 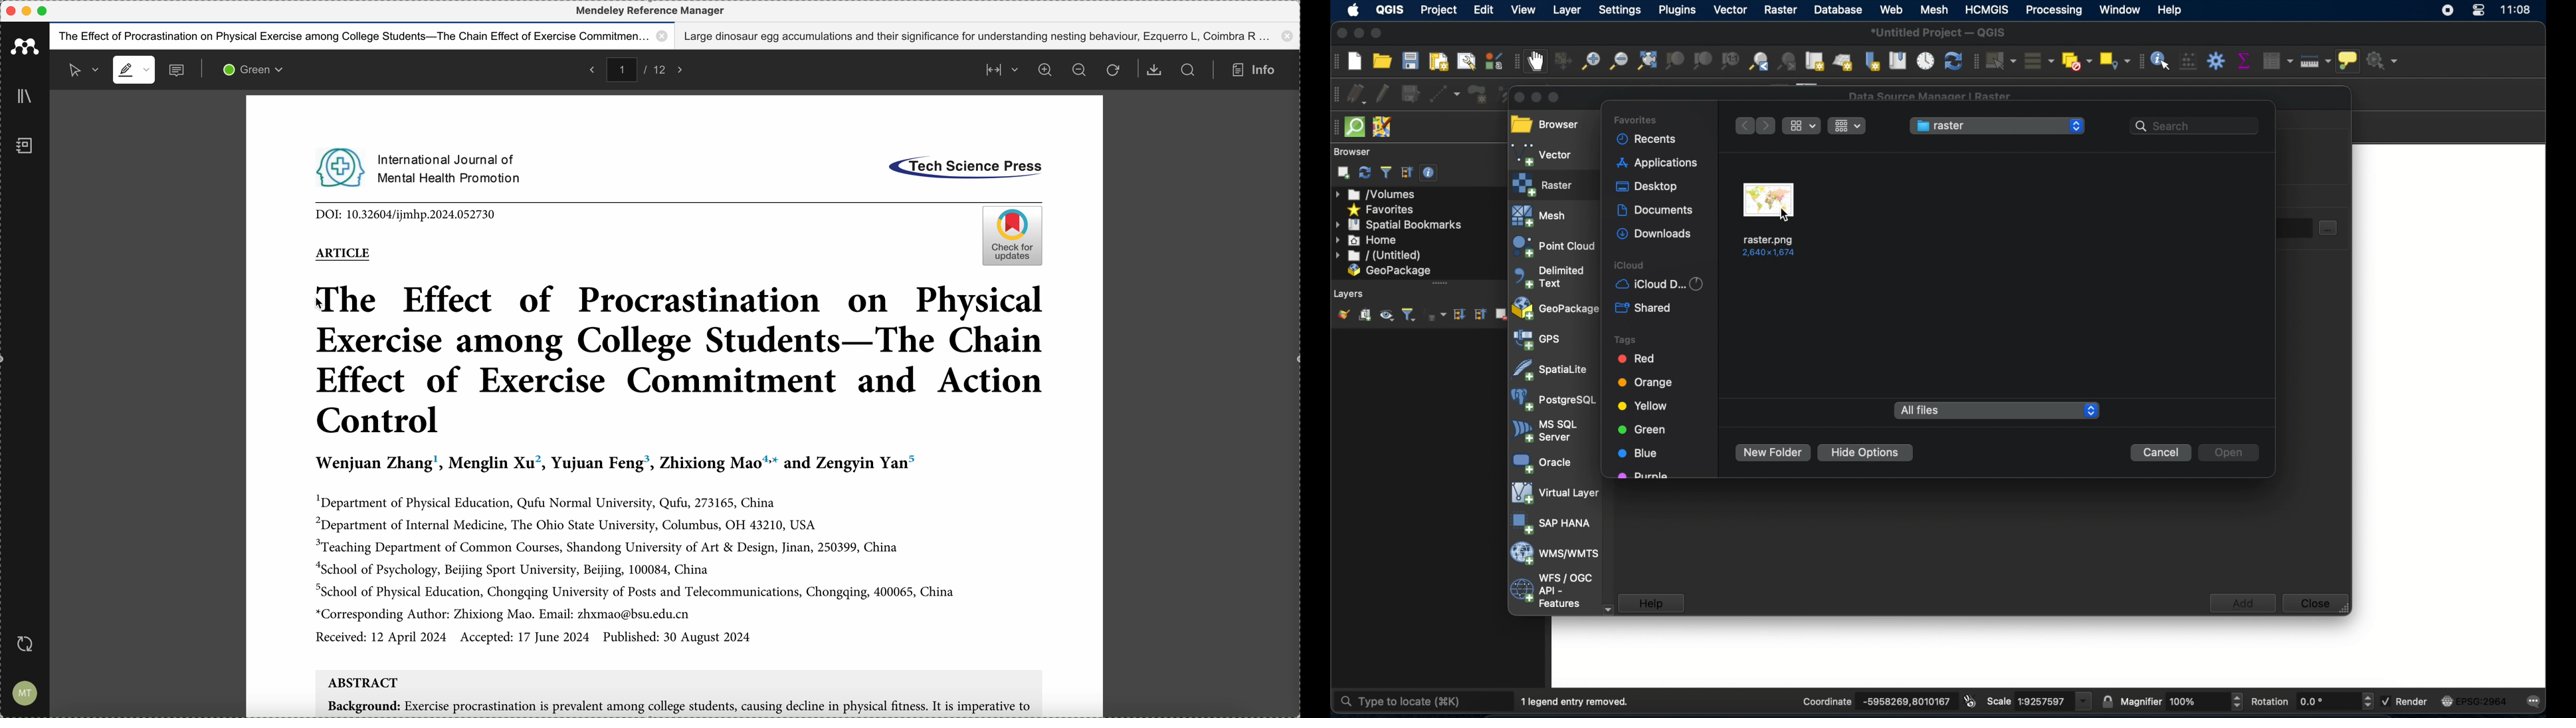 What do you see at coordinates (78, 69) in the screenshot?
I see `selected mode` at bounding box center [78, 69].